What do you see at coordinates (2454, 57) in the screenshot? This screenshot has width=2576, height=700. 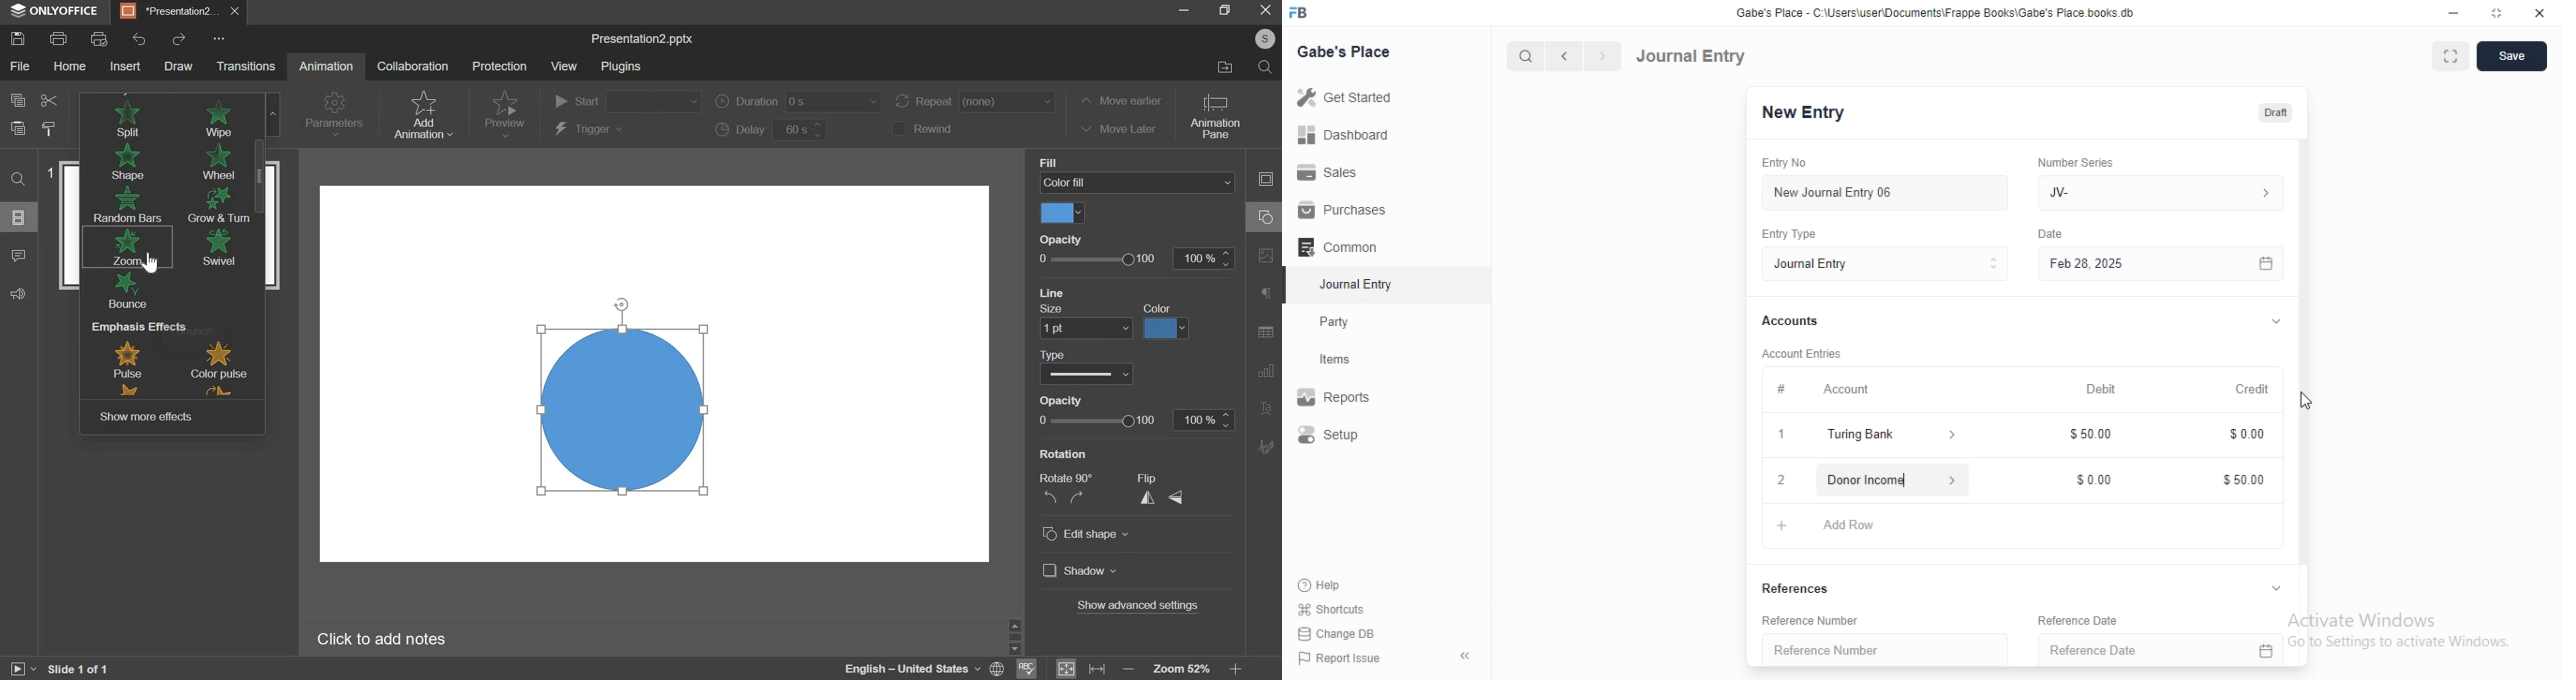 I see `full screen` at bounding box center [2454, 57].